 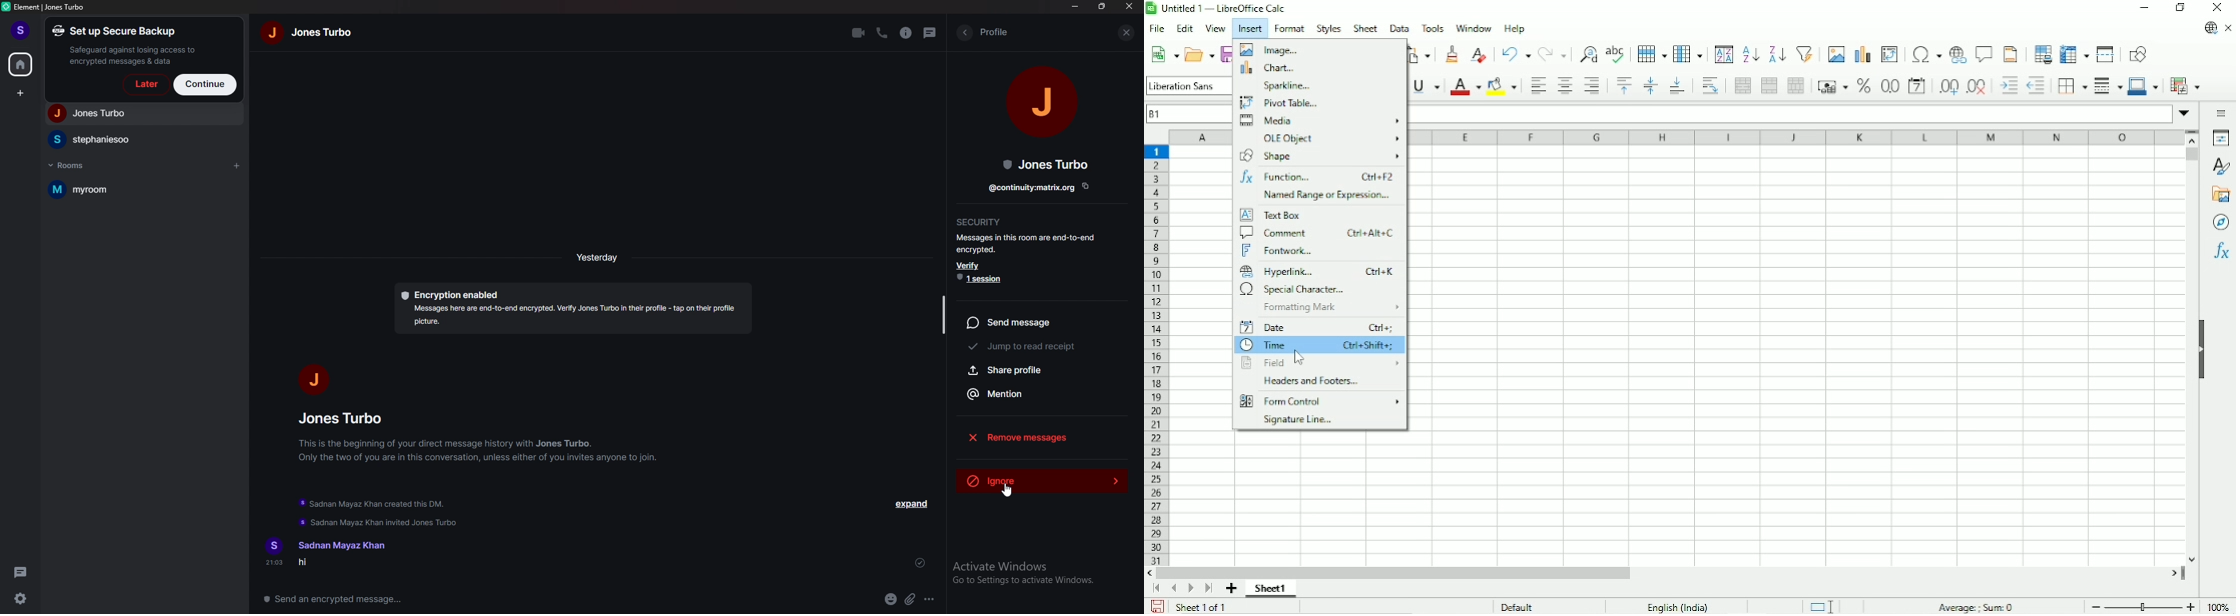 What do you see at coordinates (1184, 29) in the screenshot?
I see `Edit` at bounding box center [1184, 29].